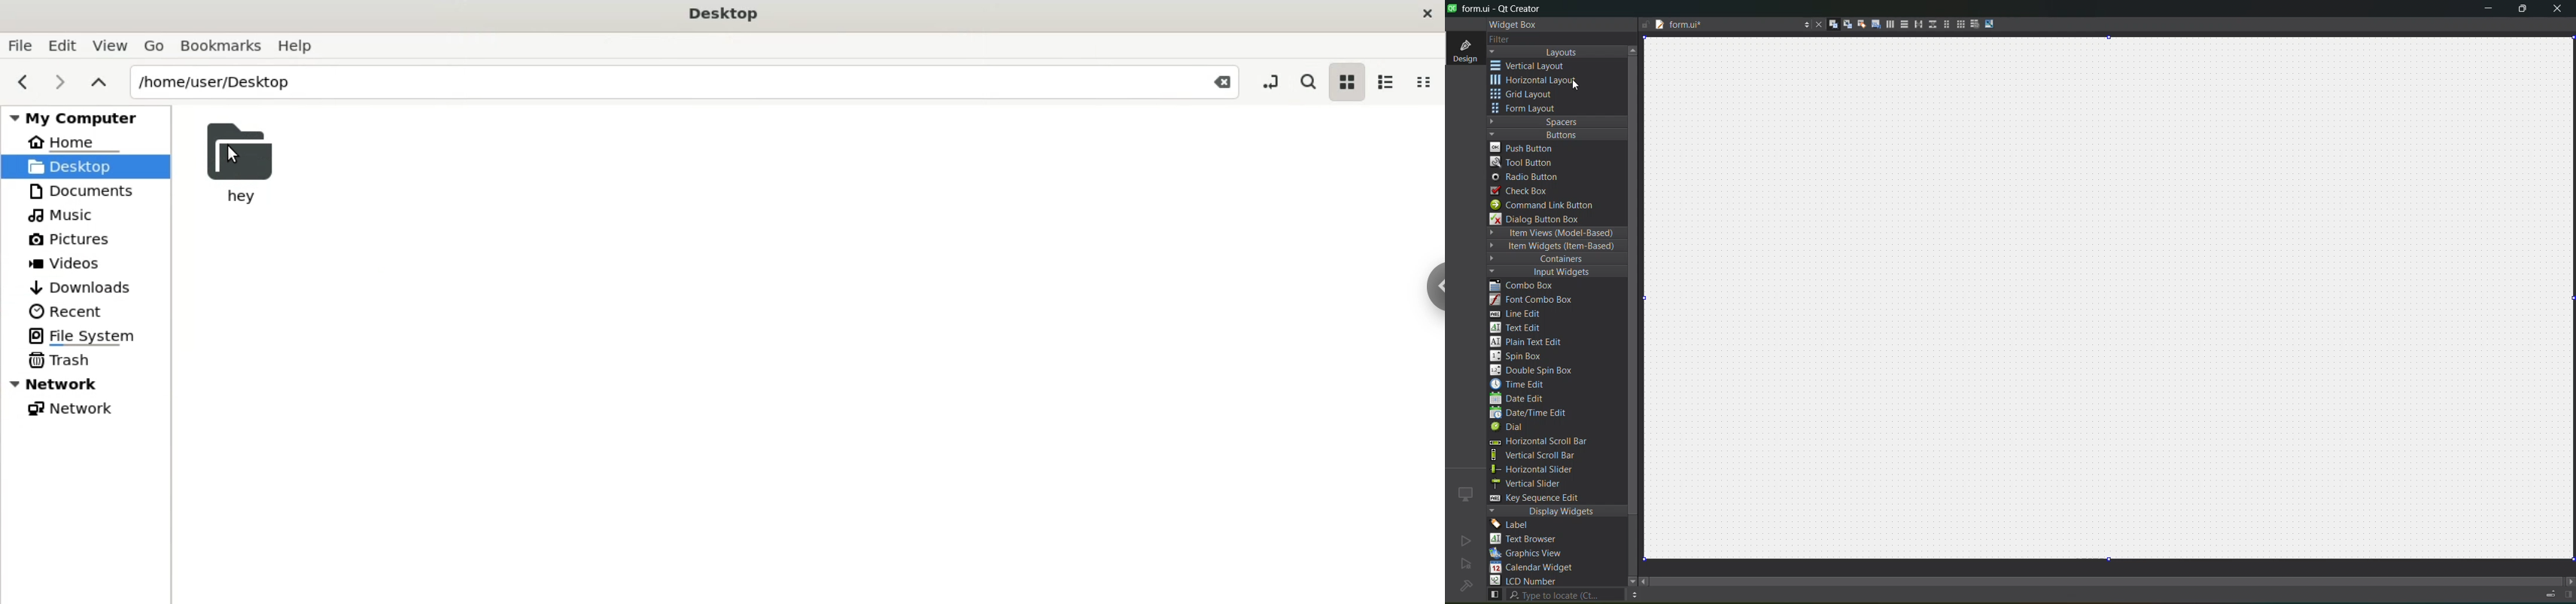 The image size is (2576, 616). Describe the element at coordinates (2569, 582) in the screenshot. I see `move right` at that location.